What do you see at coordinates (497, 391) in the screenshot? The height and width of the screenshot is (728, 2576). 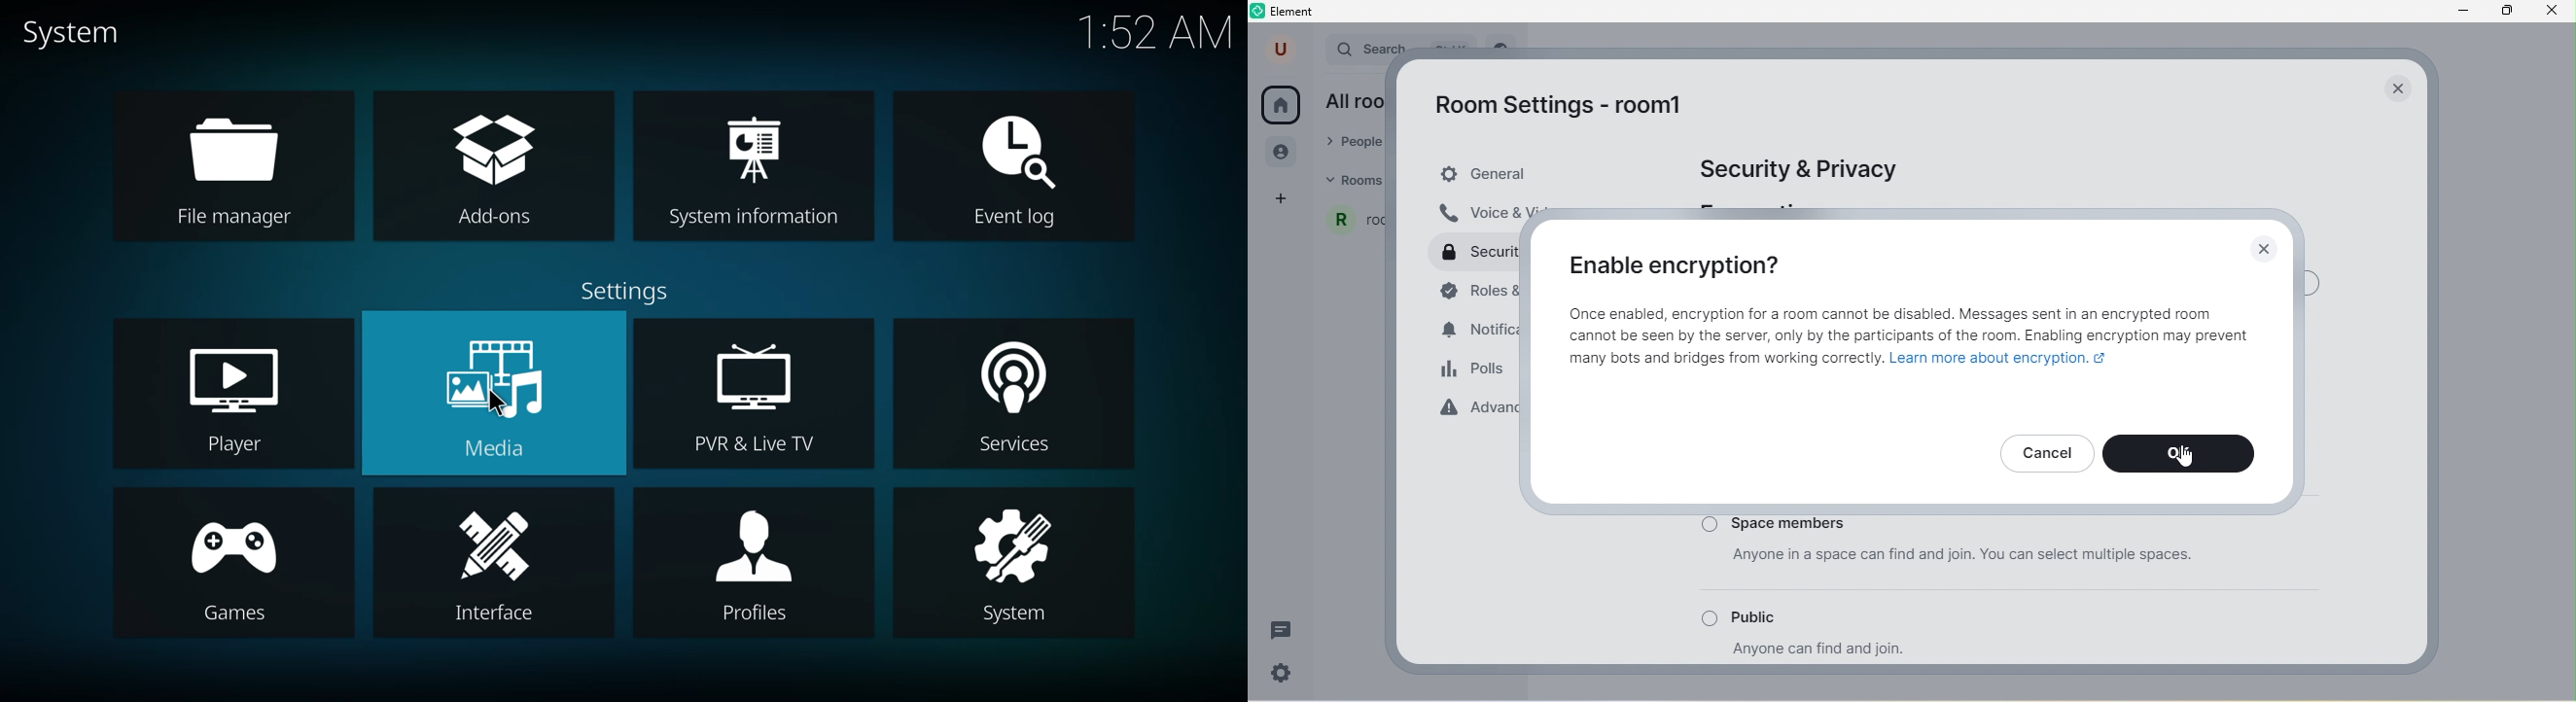 I see `media` at bounding box center [497, 391].